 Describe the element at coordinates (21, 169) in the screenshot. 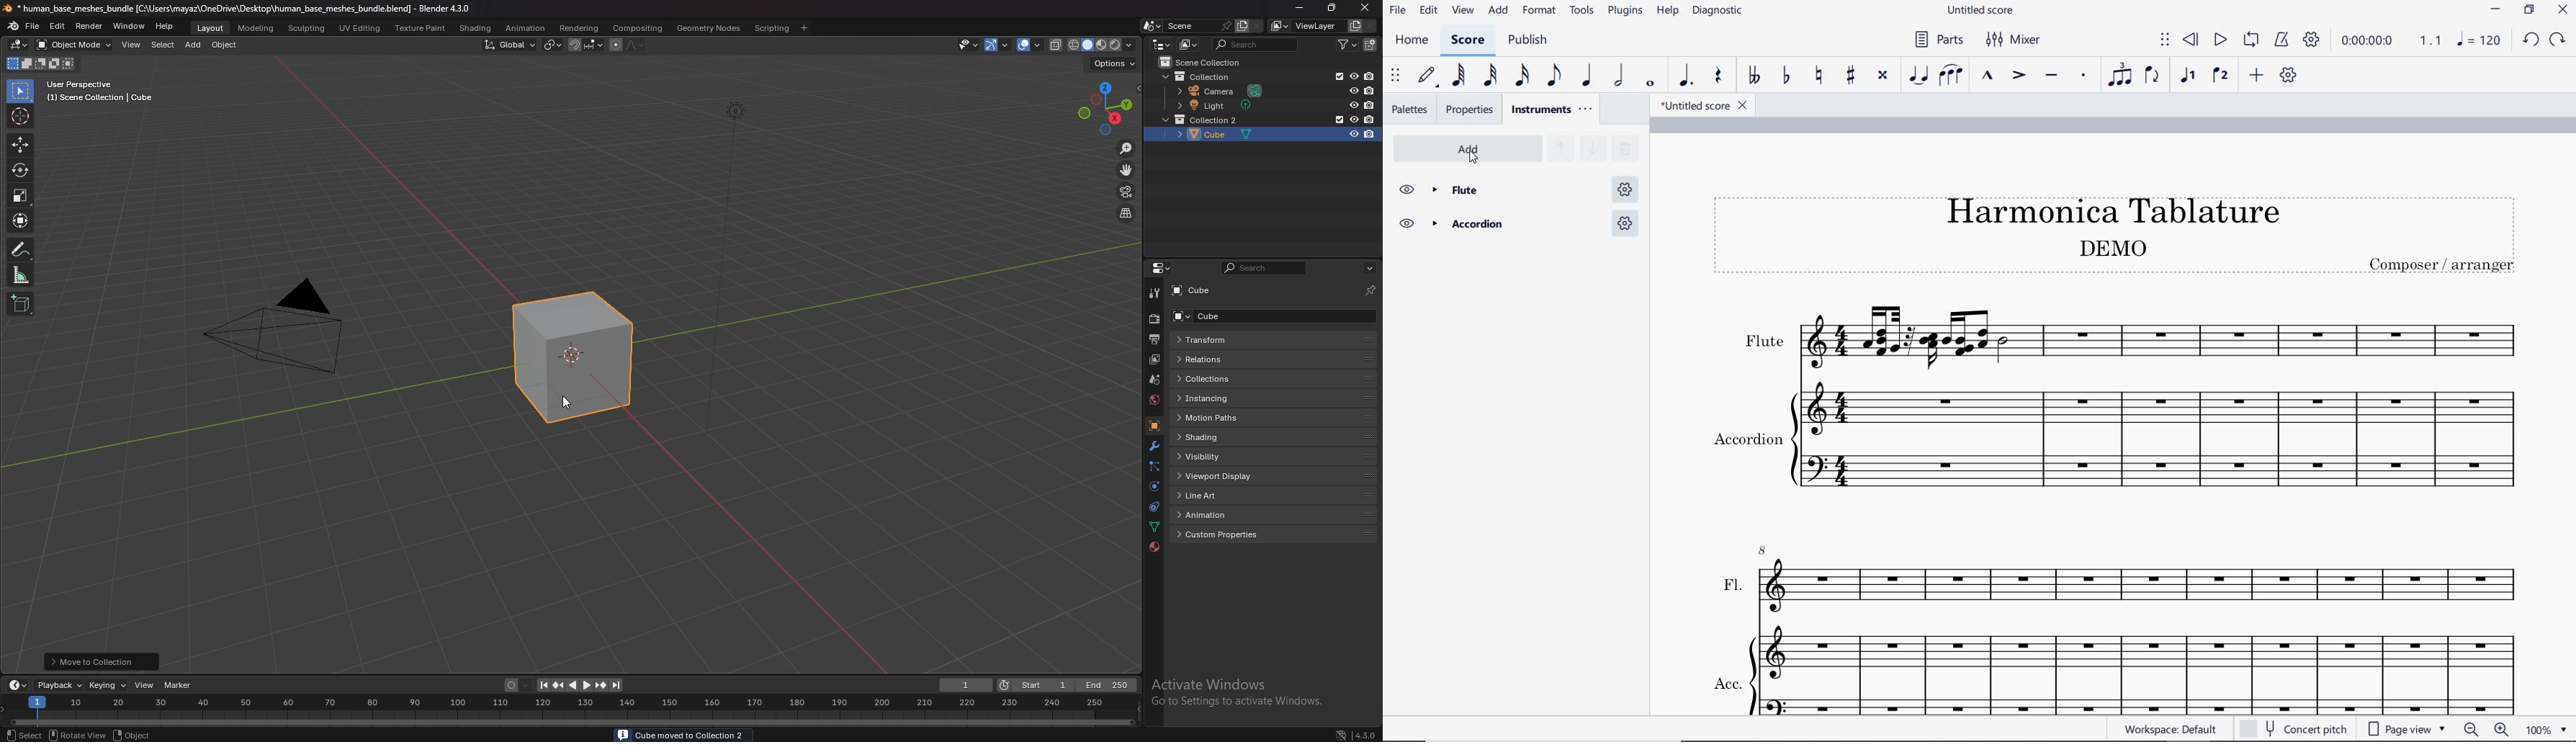

I see `rotate` at that location.